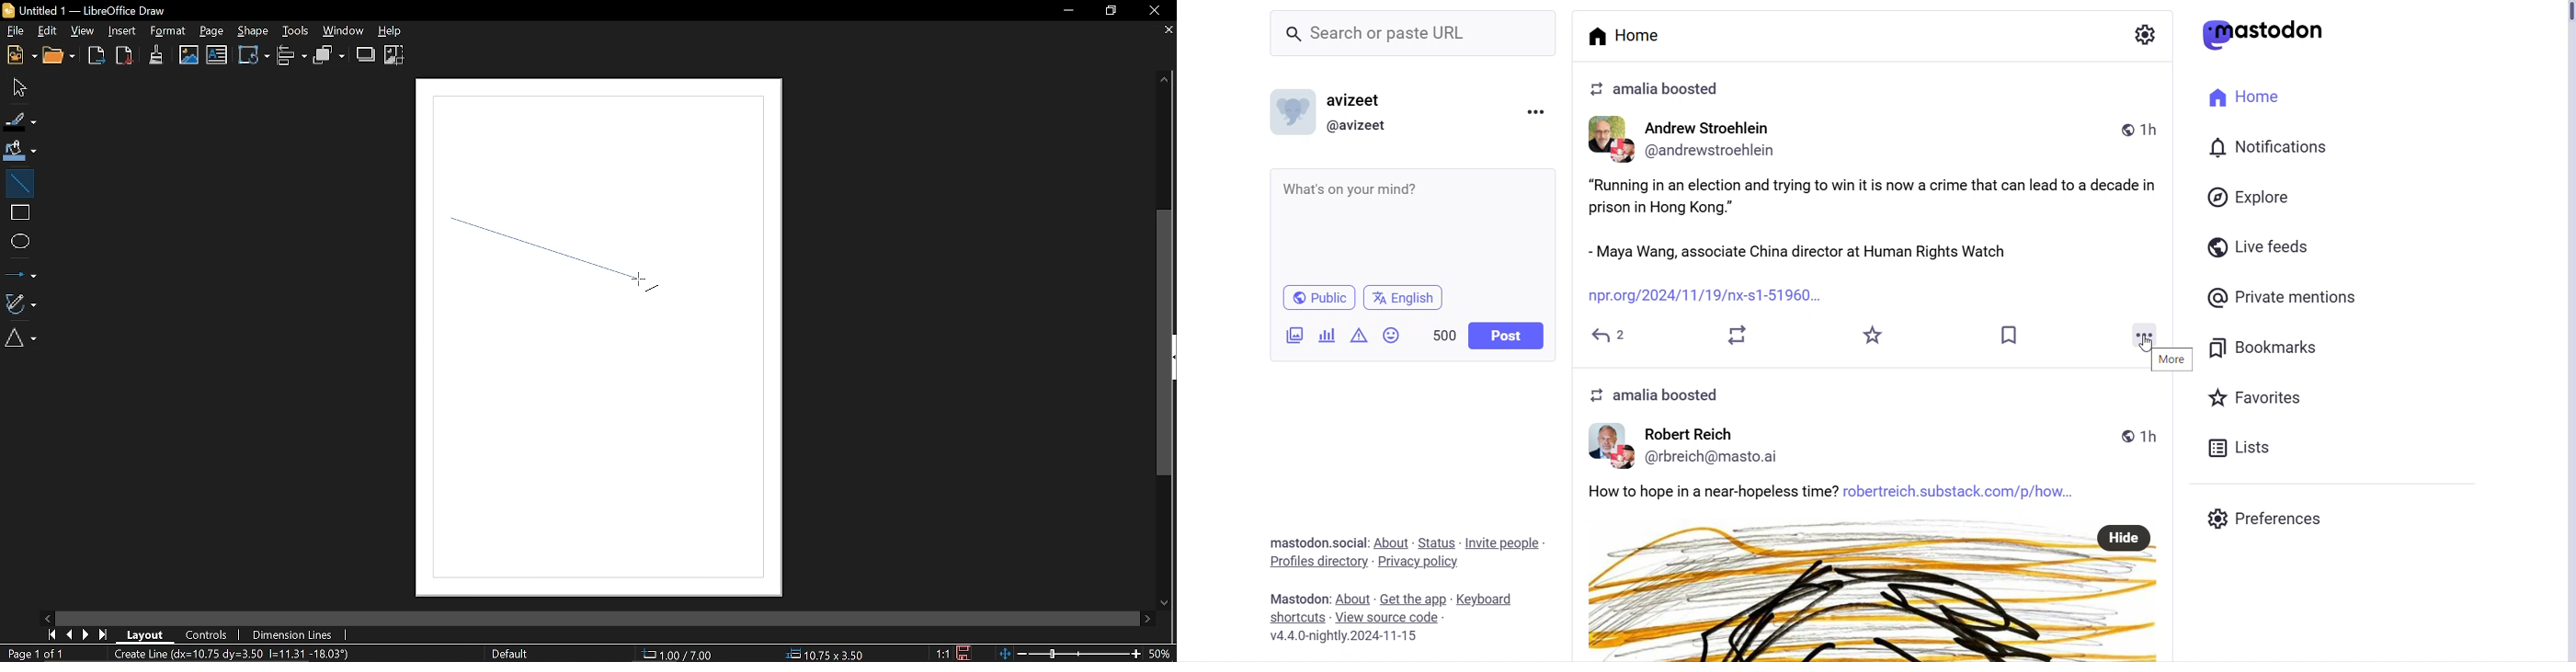 Image resolution: width=2576 pixels, height=672 pixels. Describe the element at coordinates (1296, 111) in the screenshot. I see `Profile Picture` at that location.